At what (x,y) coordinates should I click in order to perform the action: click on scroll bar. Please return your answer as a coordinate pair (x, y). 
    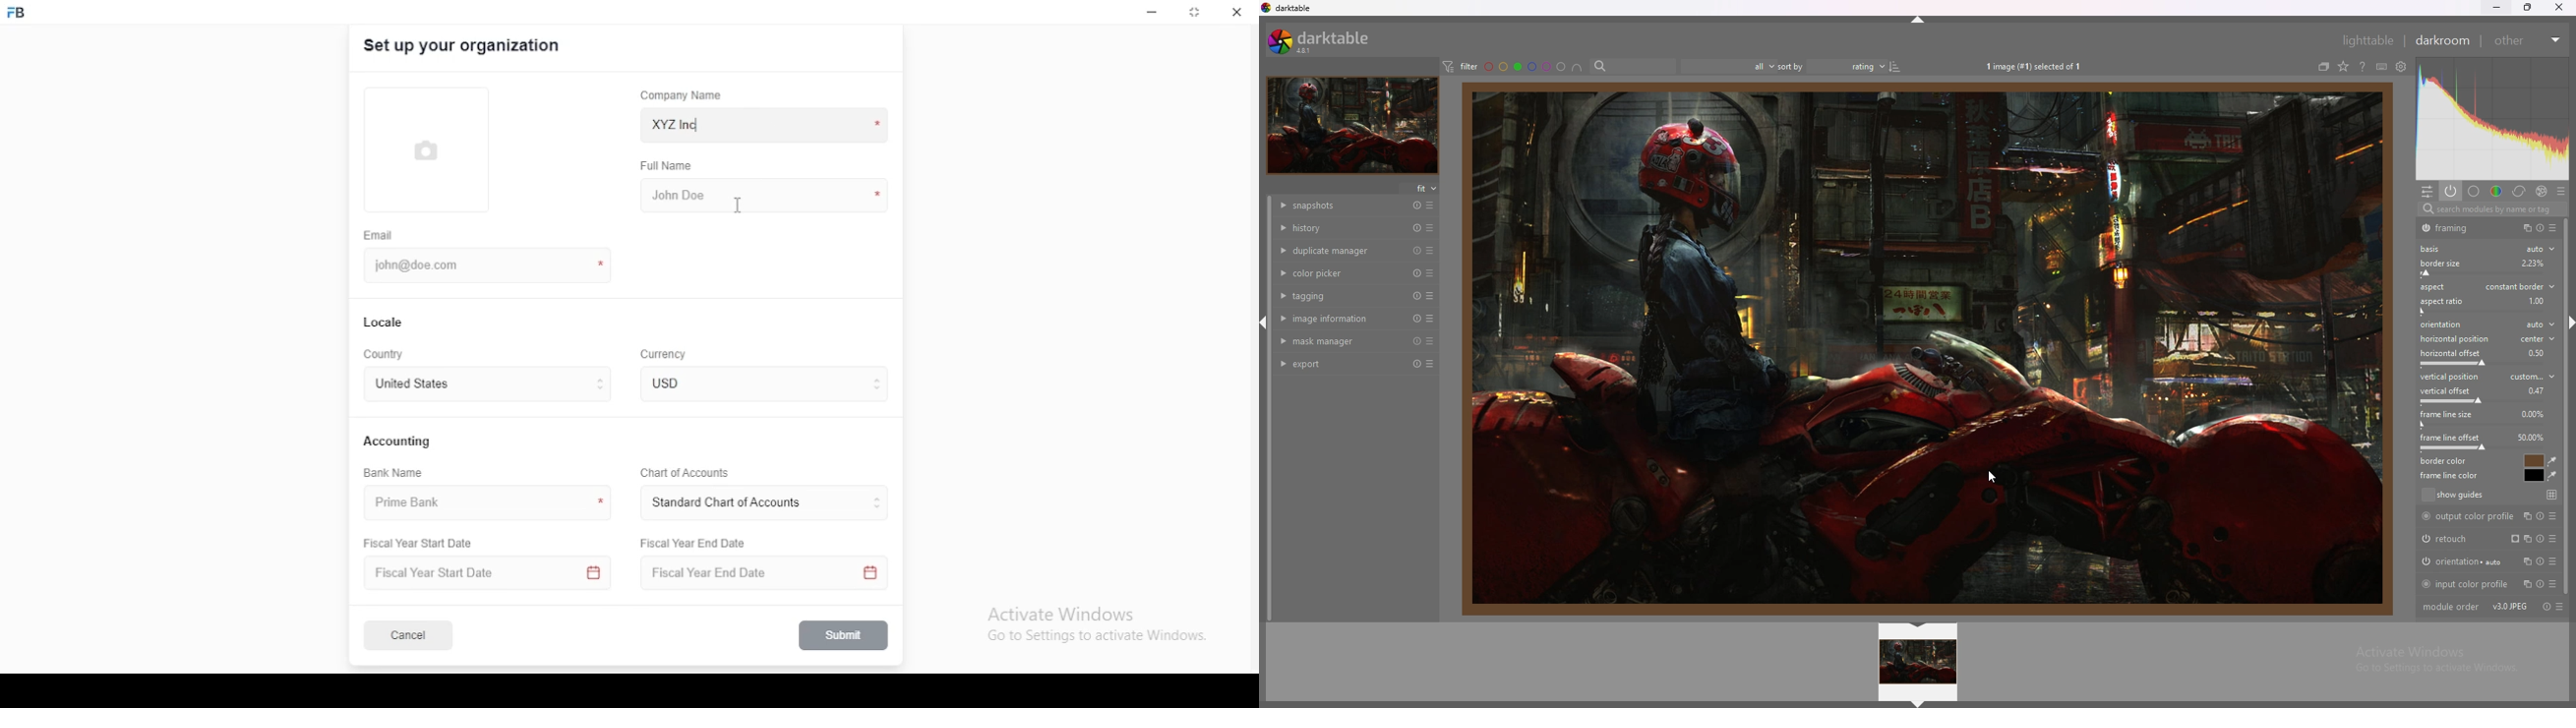
    Looking at the image, I should click on (1271, 409).